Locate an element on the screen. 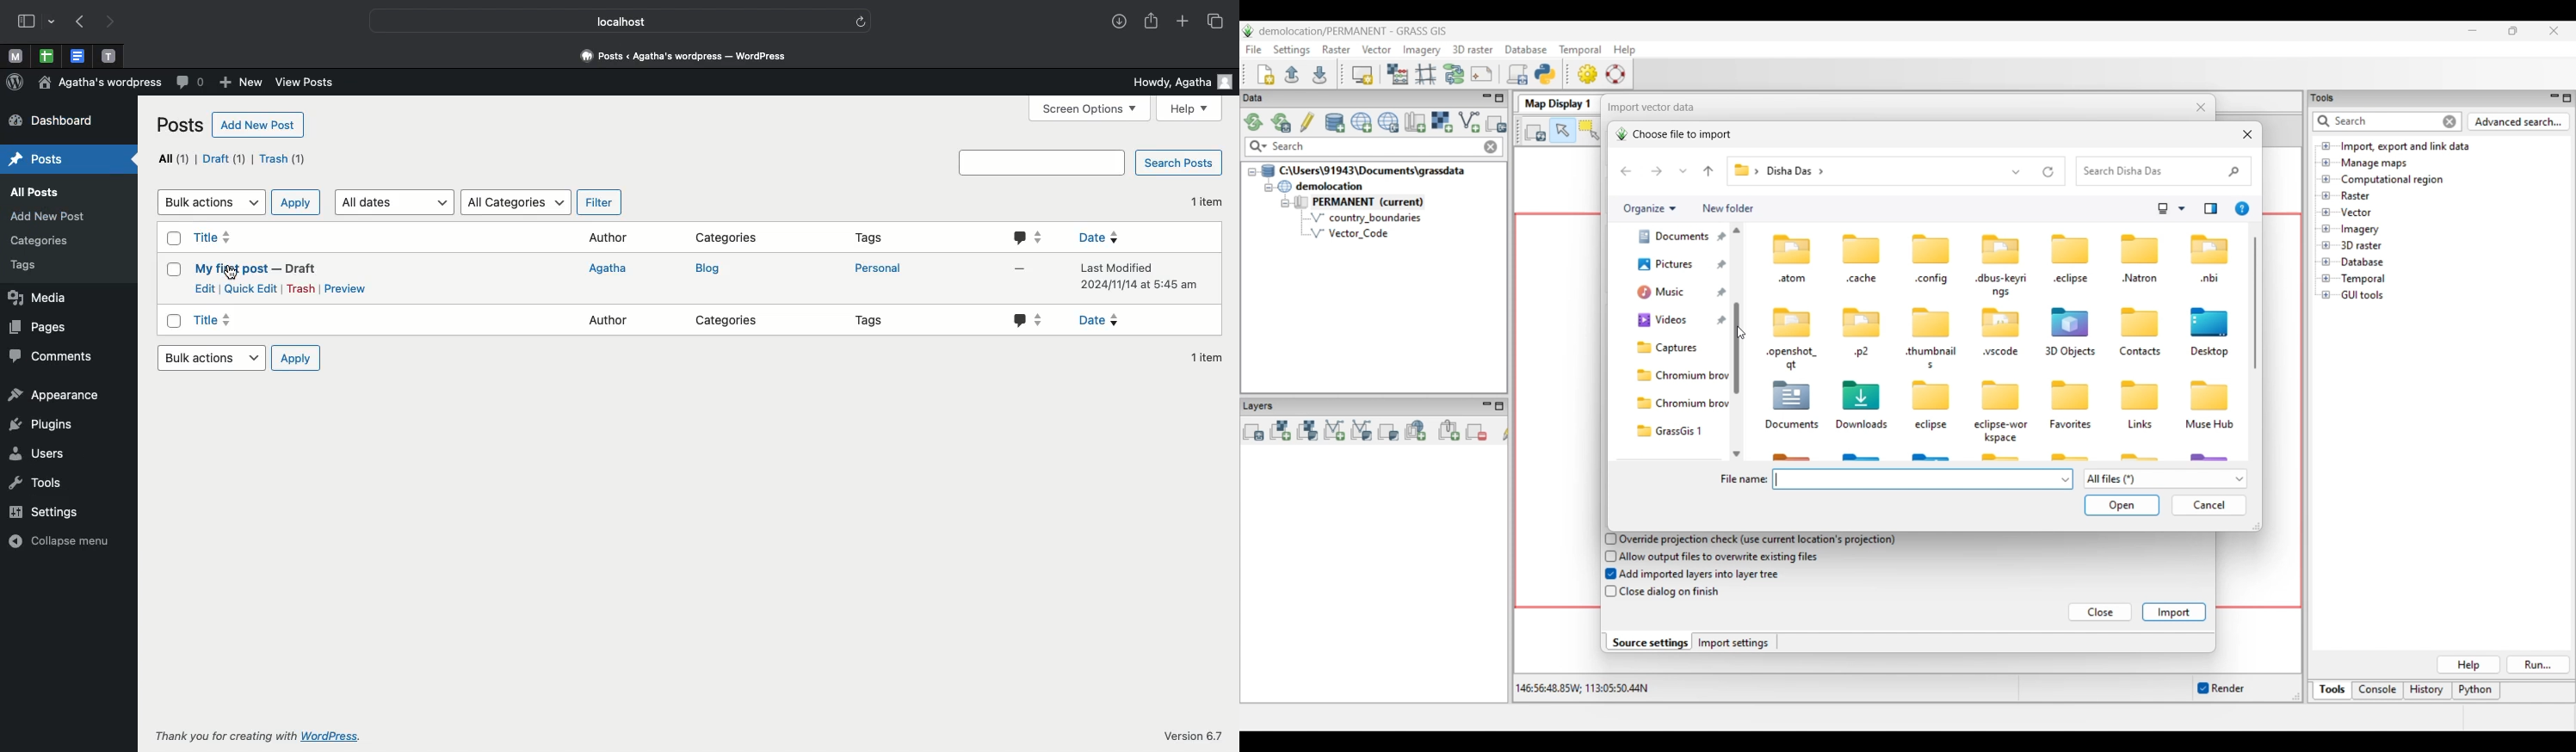 The width and height of the screenshot is (2576, 756). checkbox is located at coordinates (175, 321).